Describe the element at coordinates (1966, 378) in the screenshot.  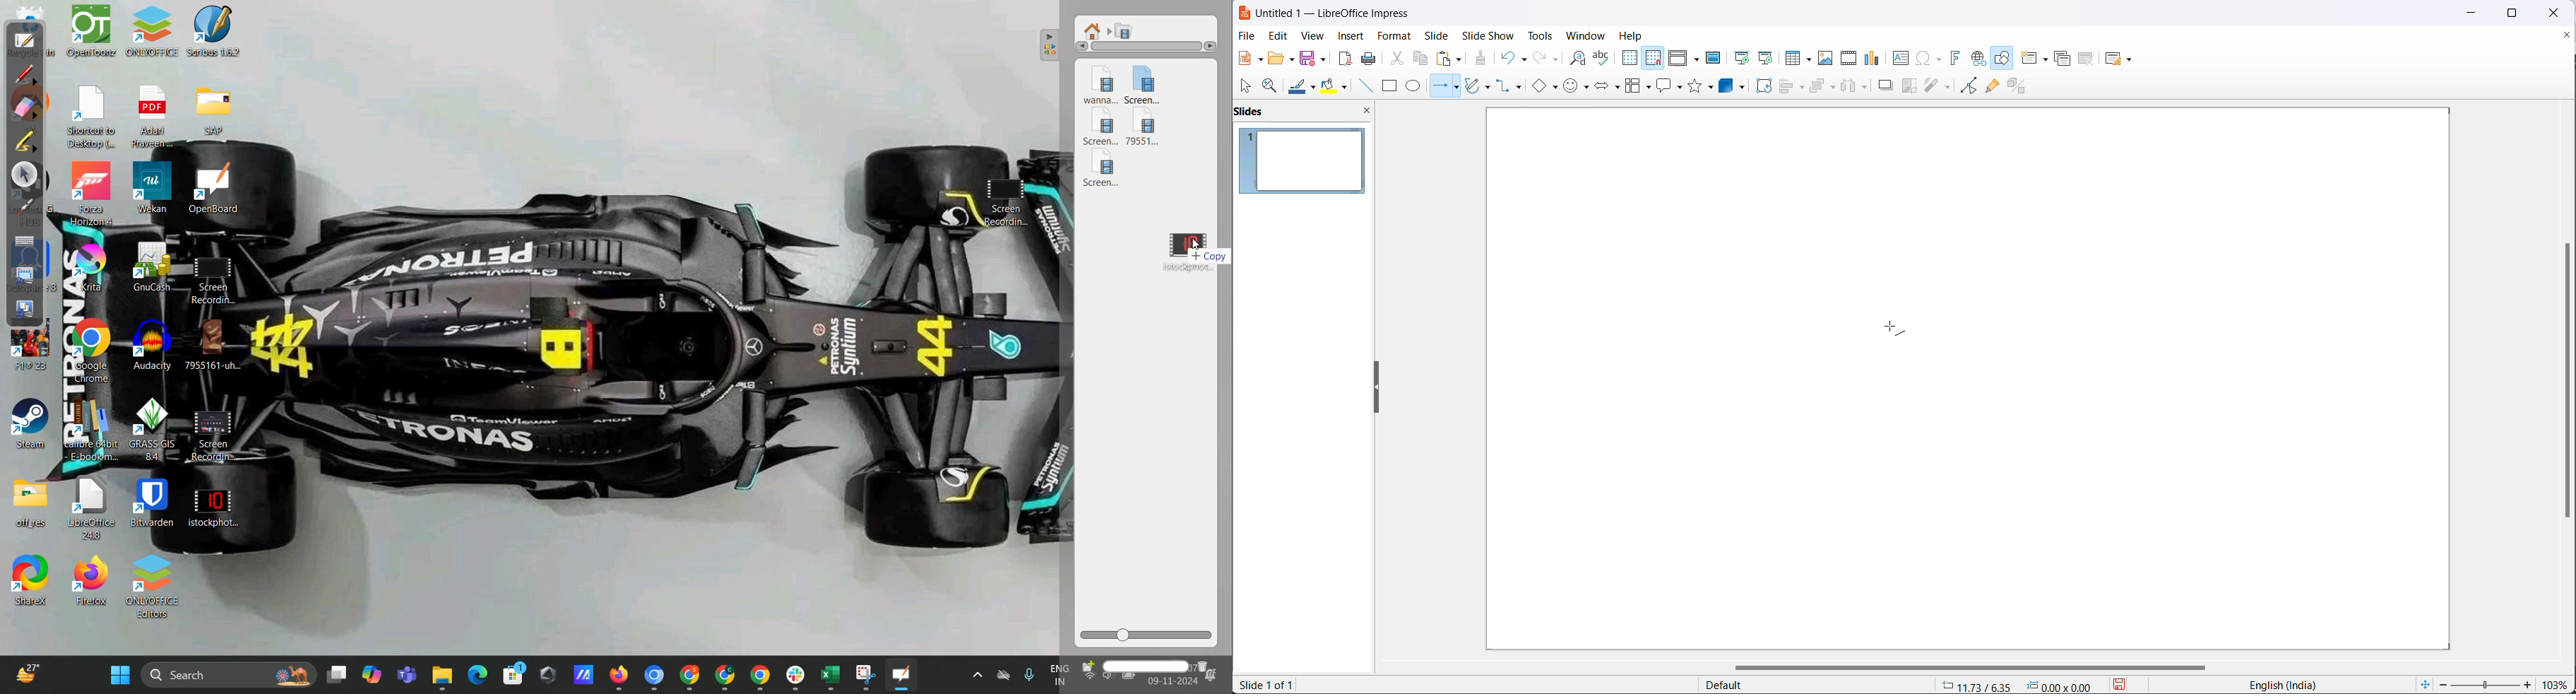
I see `empty page` at that location.